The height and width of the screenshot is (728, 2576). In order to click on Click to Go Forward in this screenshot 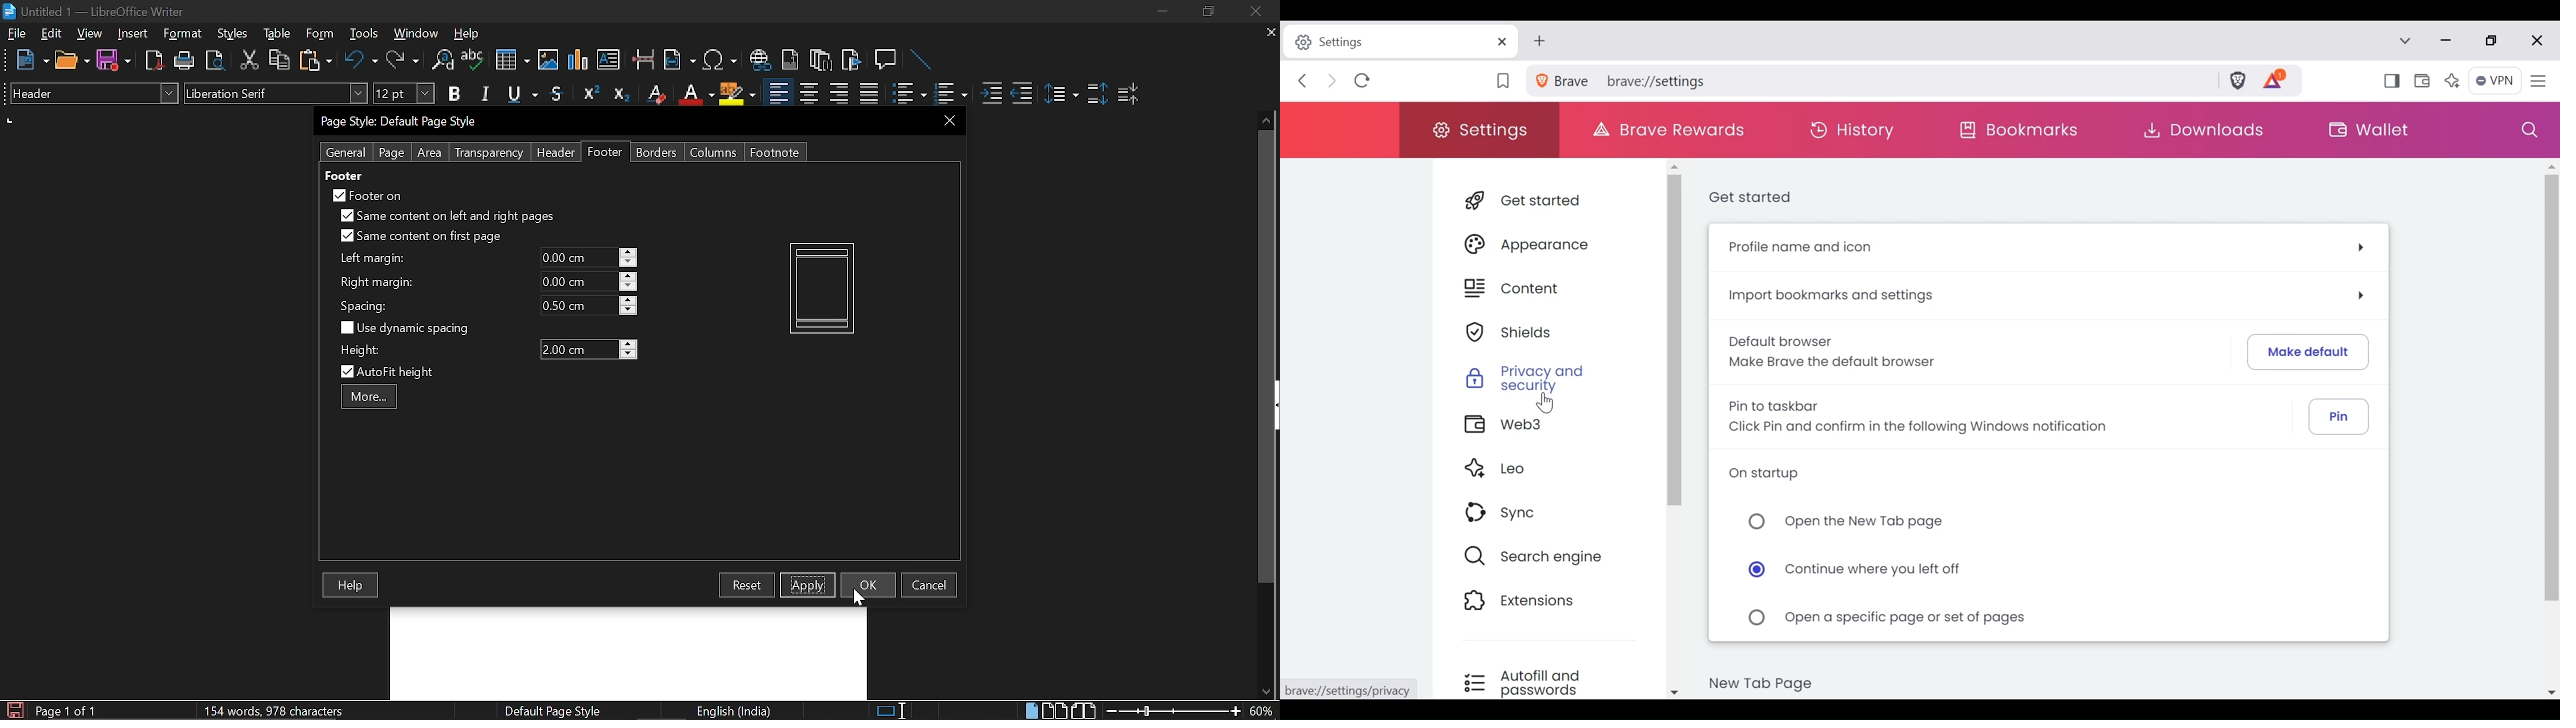, I will do `click(1333, 83)`.